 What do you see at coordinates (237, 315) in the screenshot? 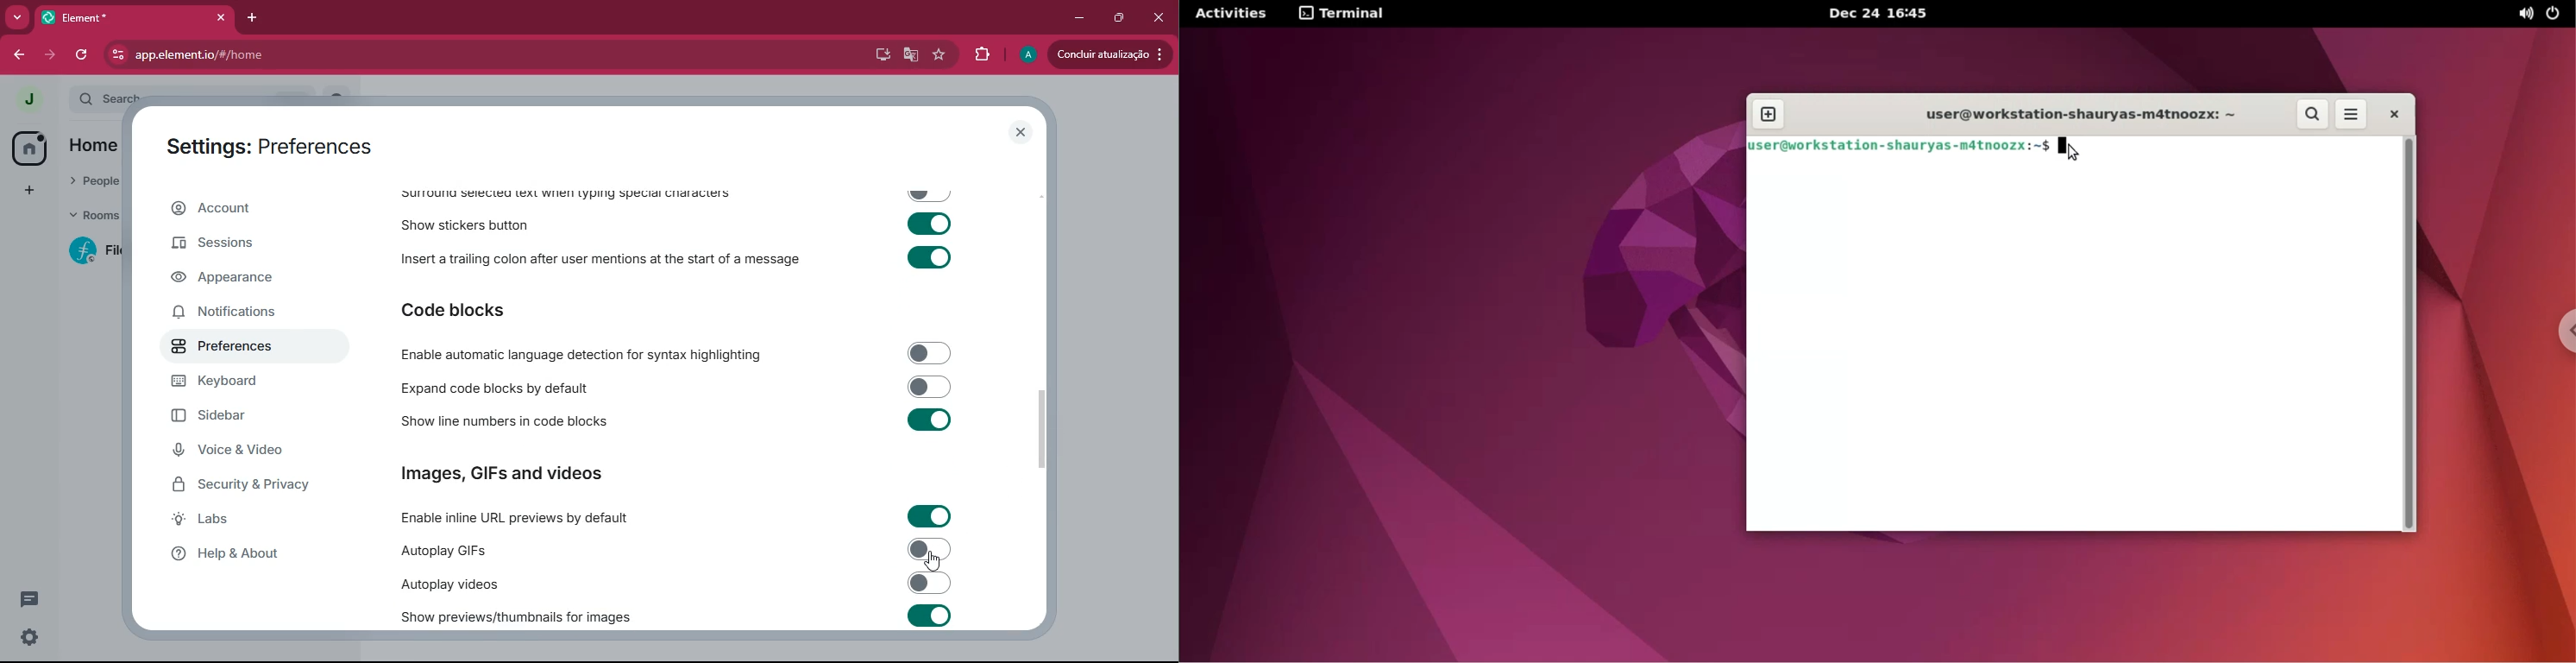
I see `notifications` at bounding box center [237, 315].